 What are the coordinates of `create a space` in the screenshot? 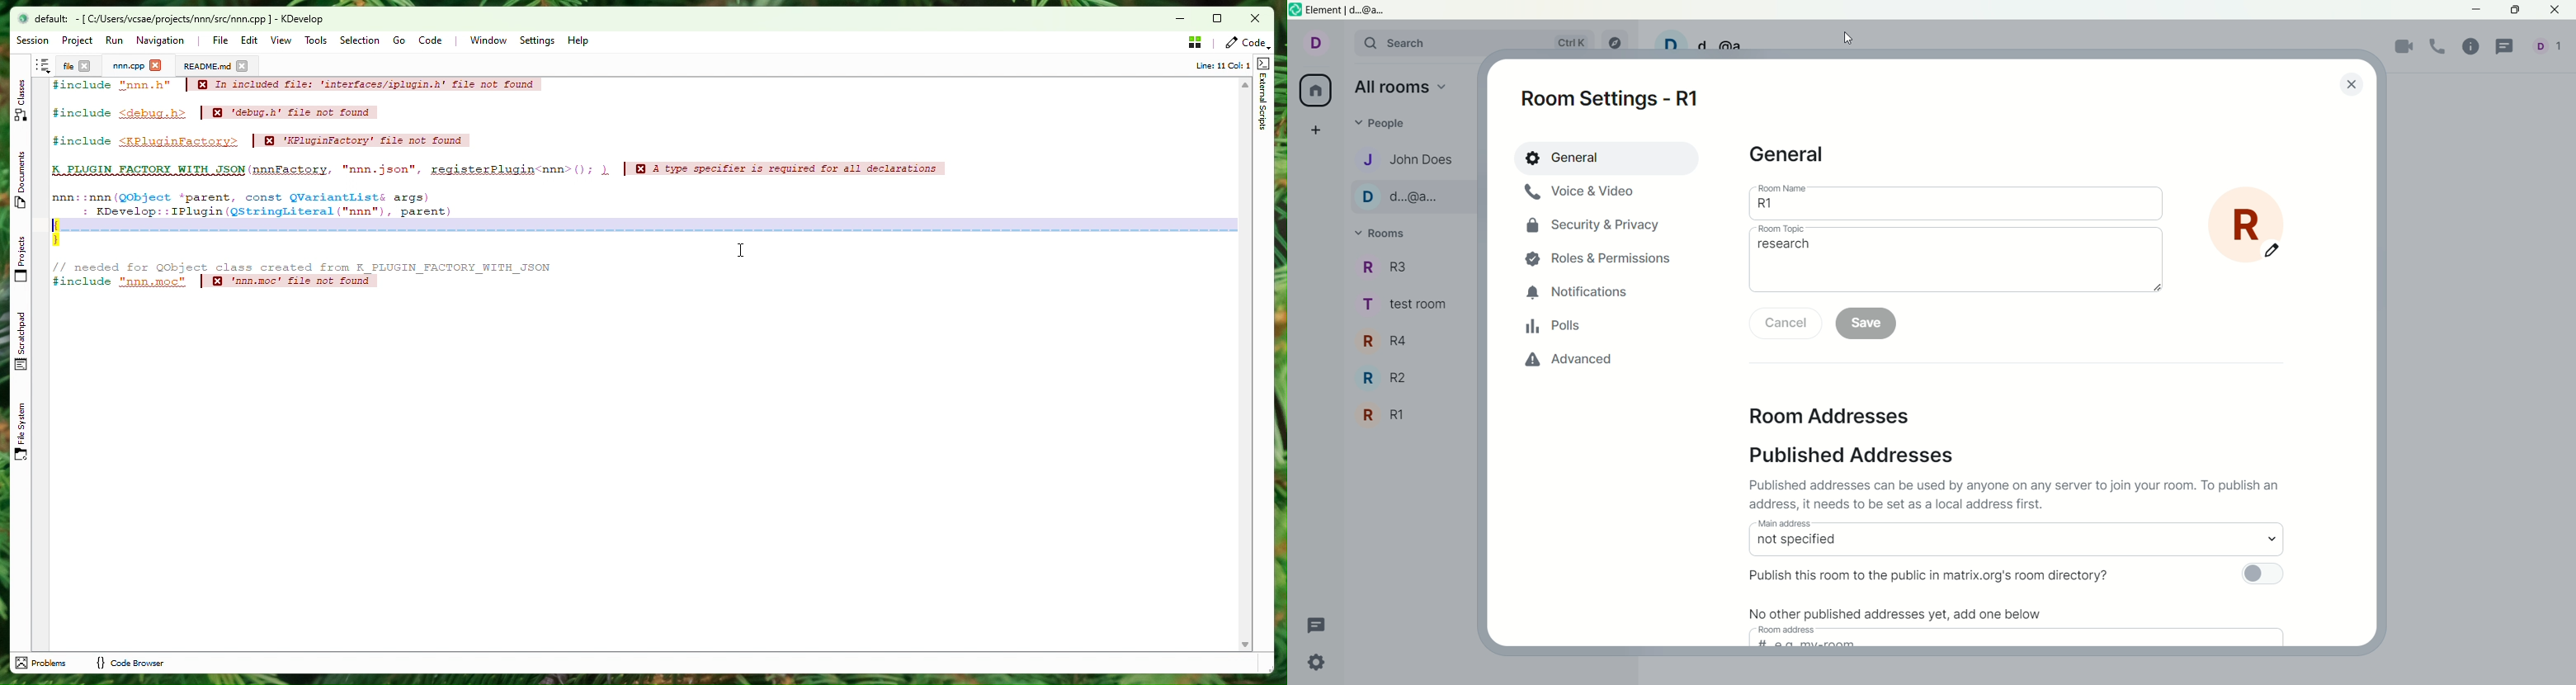 It's located at (1313, 131).